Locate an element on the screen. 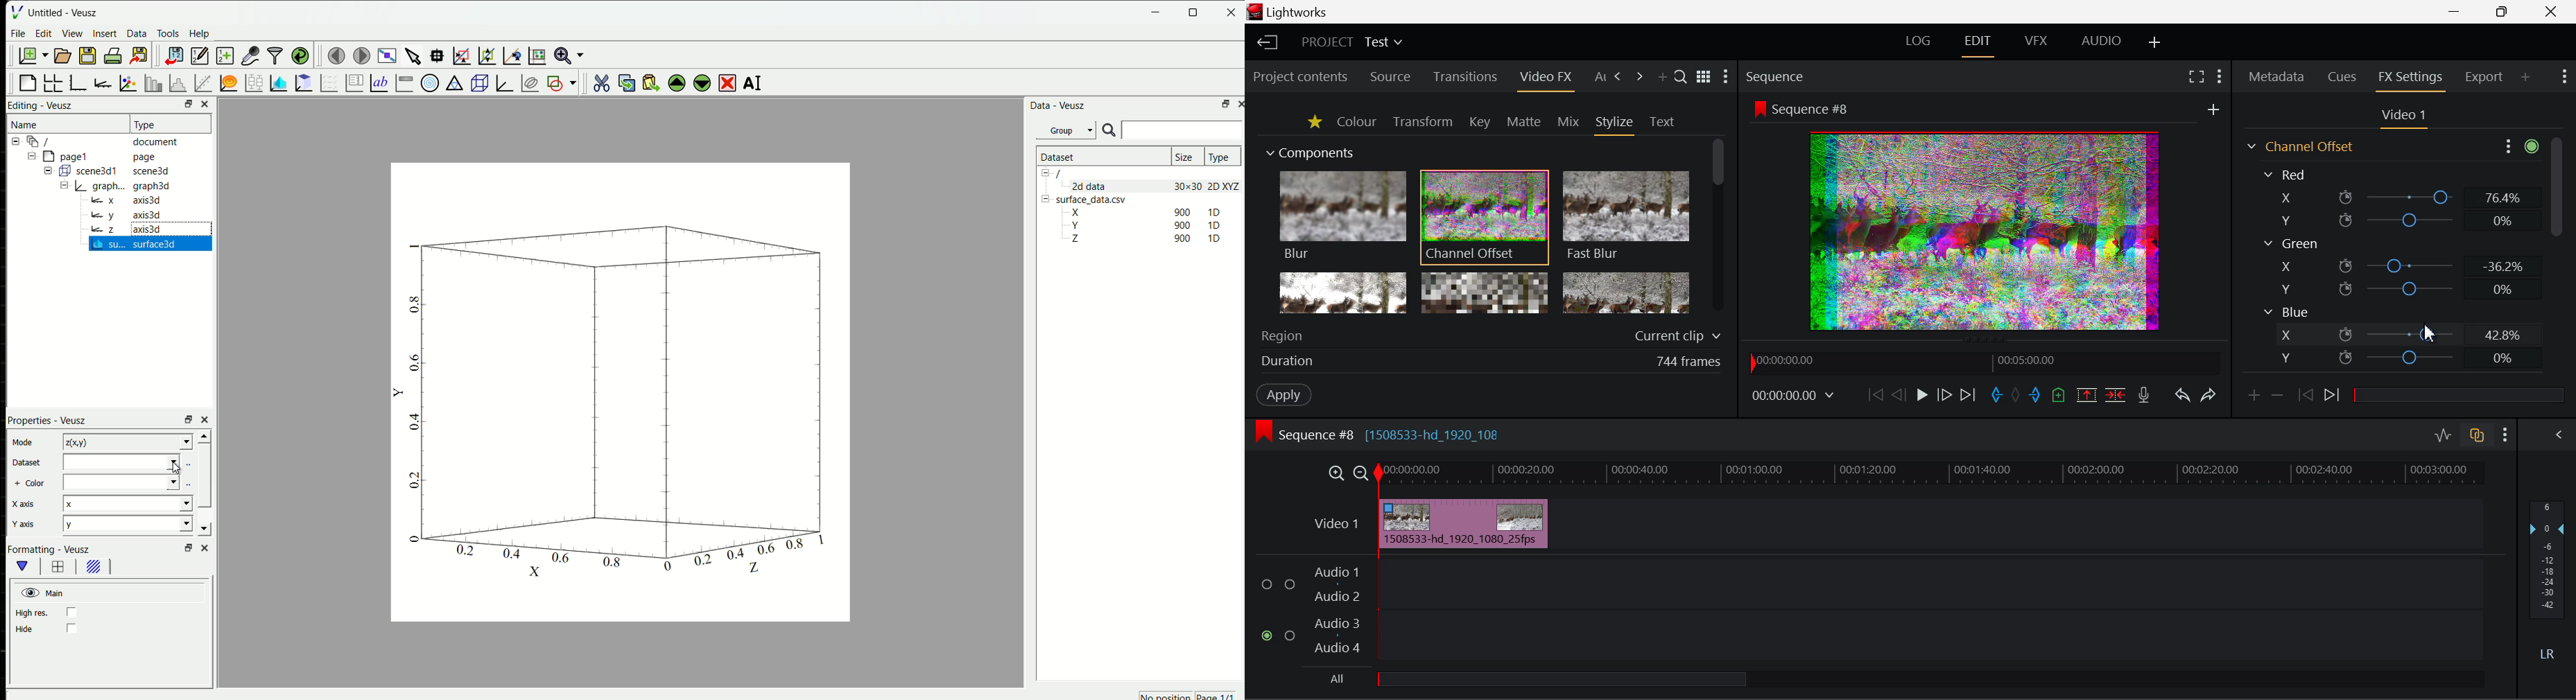 This screenshot has height=700, width=2576. Add Panel is located at coordinates (2525, 78).